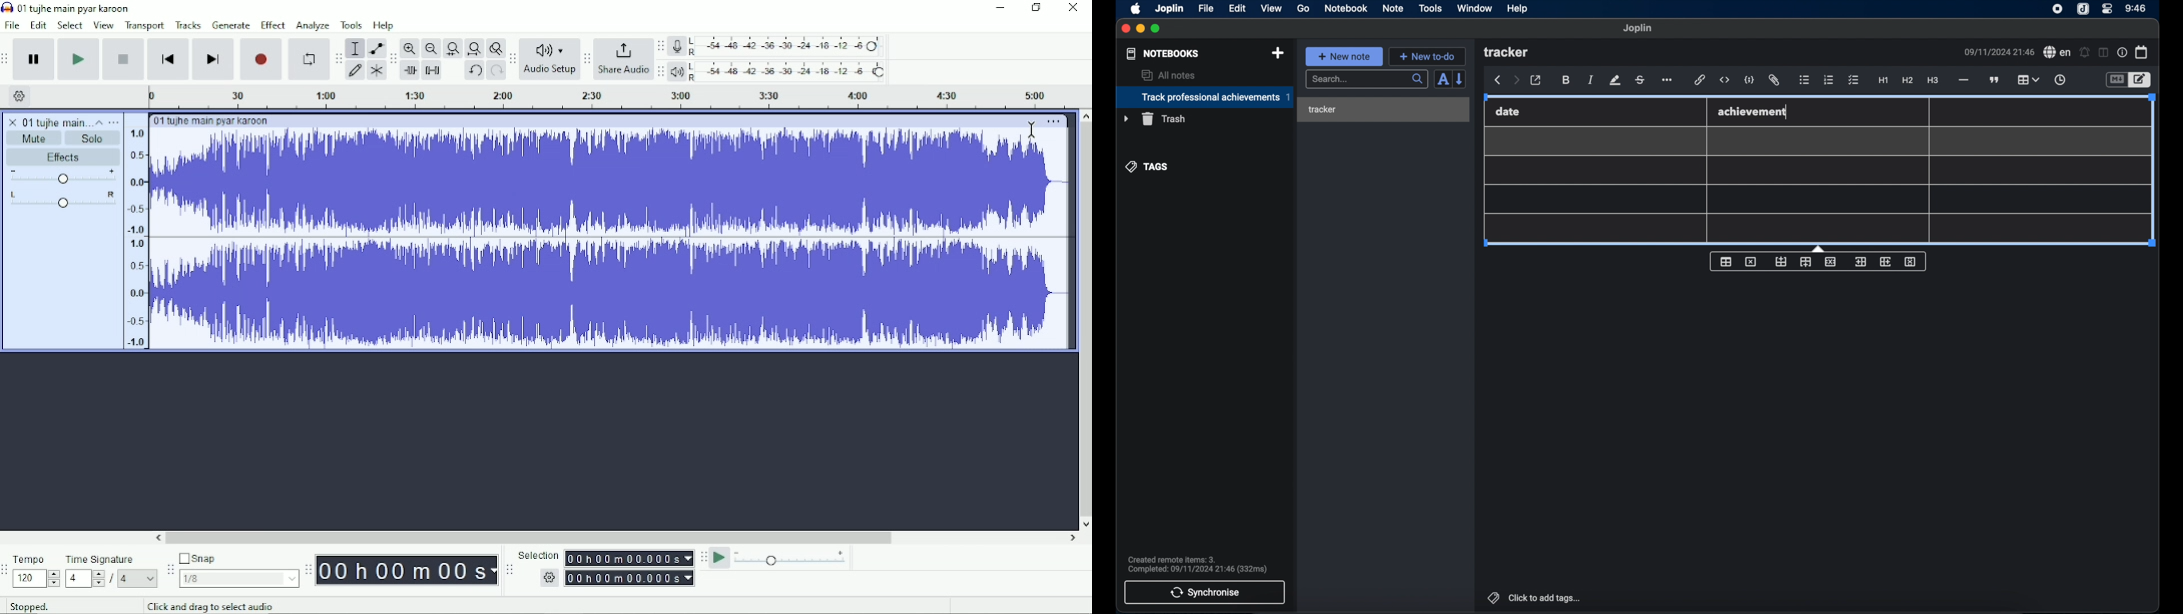 The image size is (2184, 616). I want to click on new to-do, so click(1427, 56).